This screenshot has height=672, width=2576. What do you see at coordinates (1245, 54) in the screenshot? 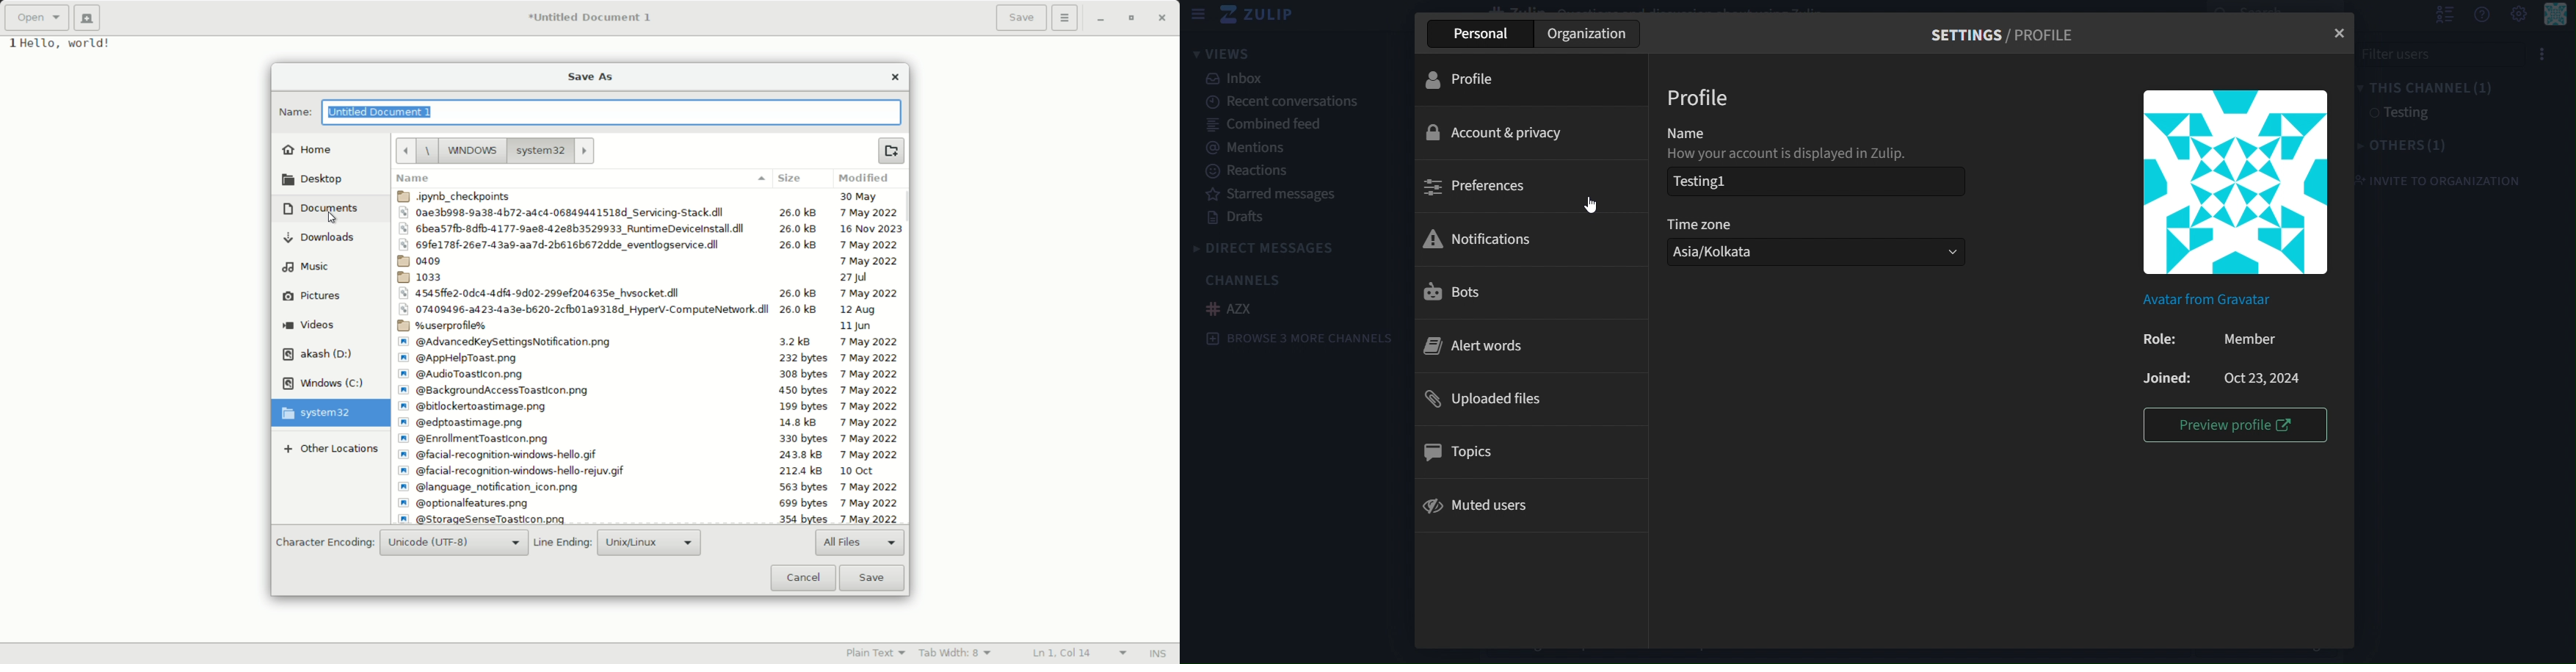
I see `views` at bounding box center [1245, 54].